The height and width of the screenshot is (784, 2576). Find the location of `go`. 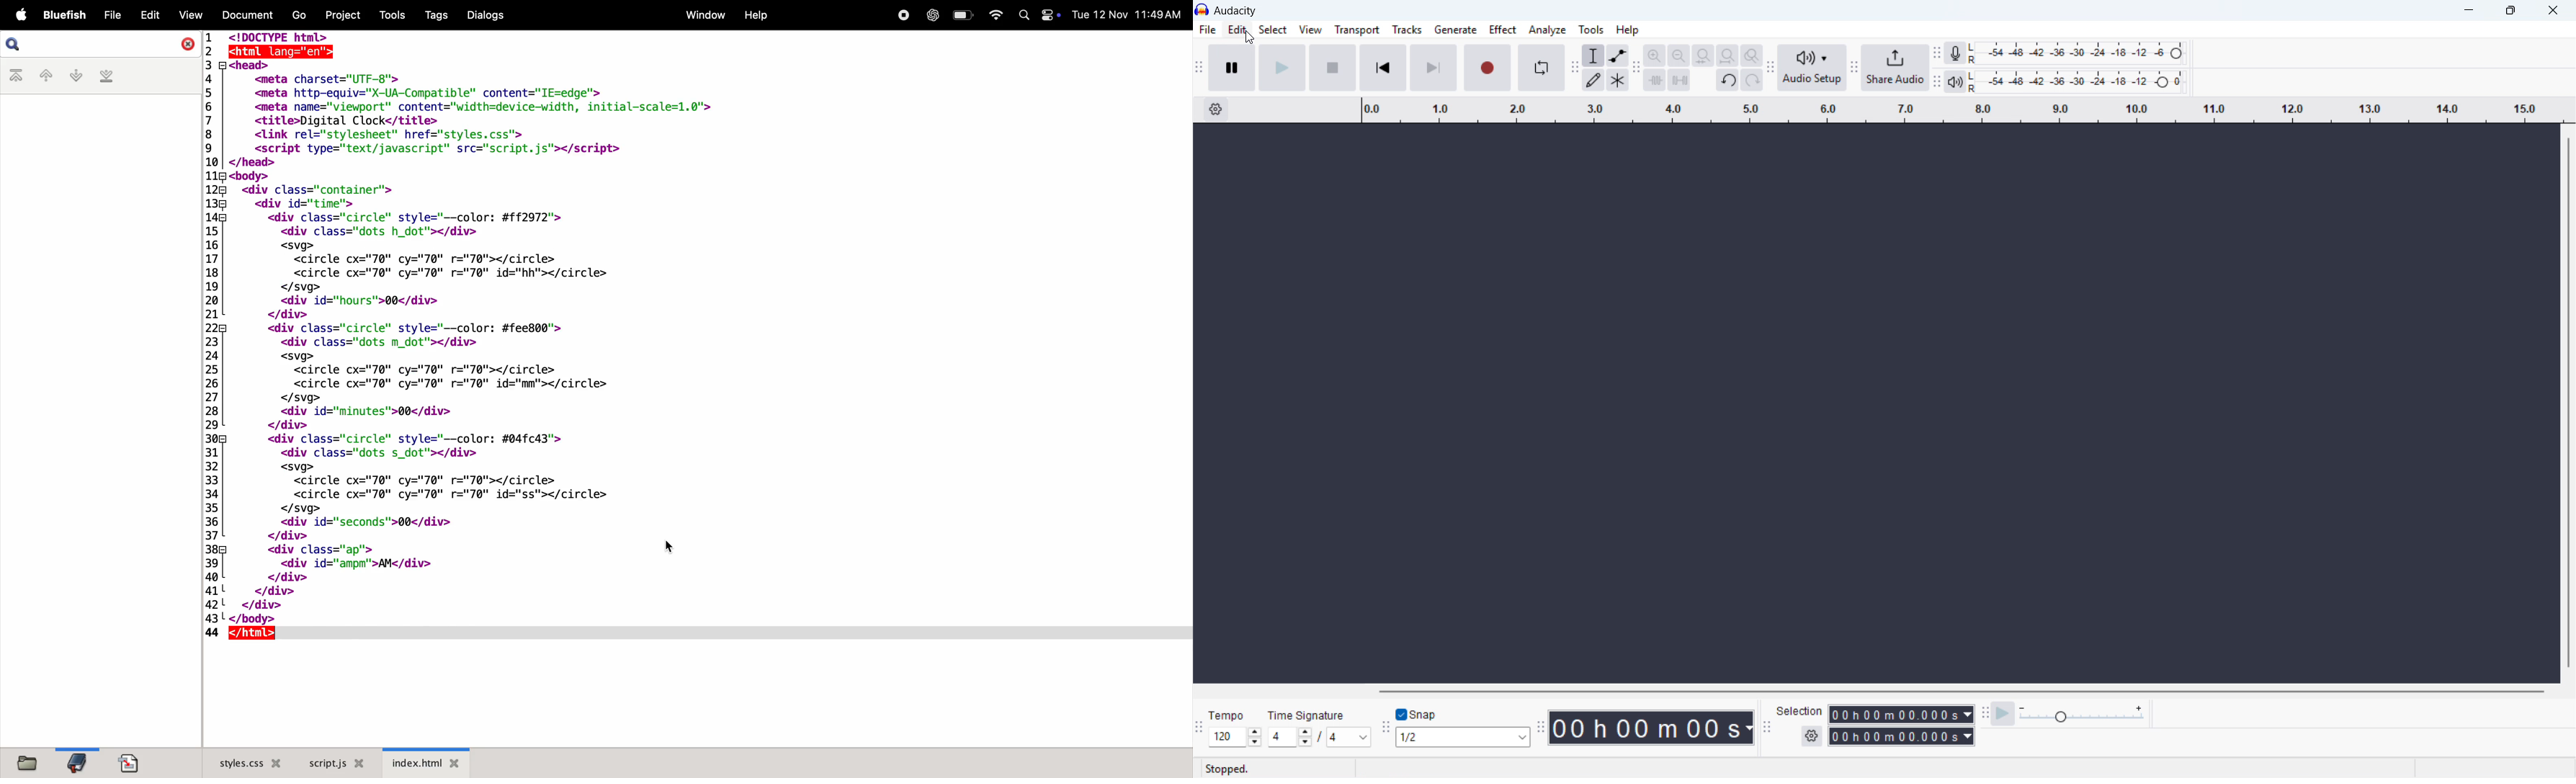

go is located at coordinates (299, 13).